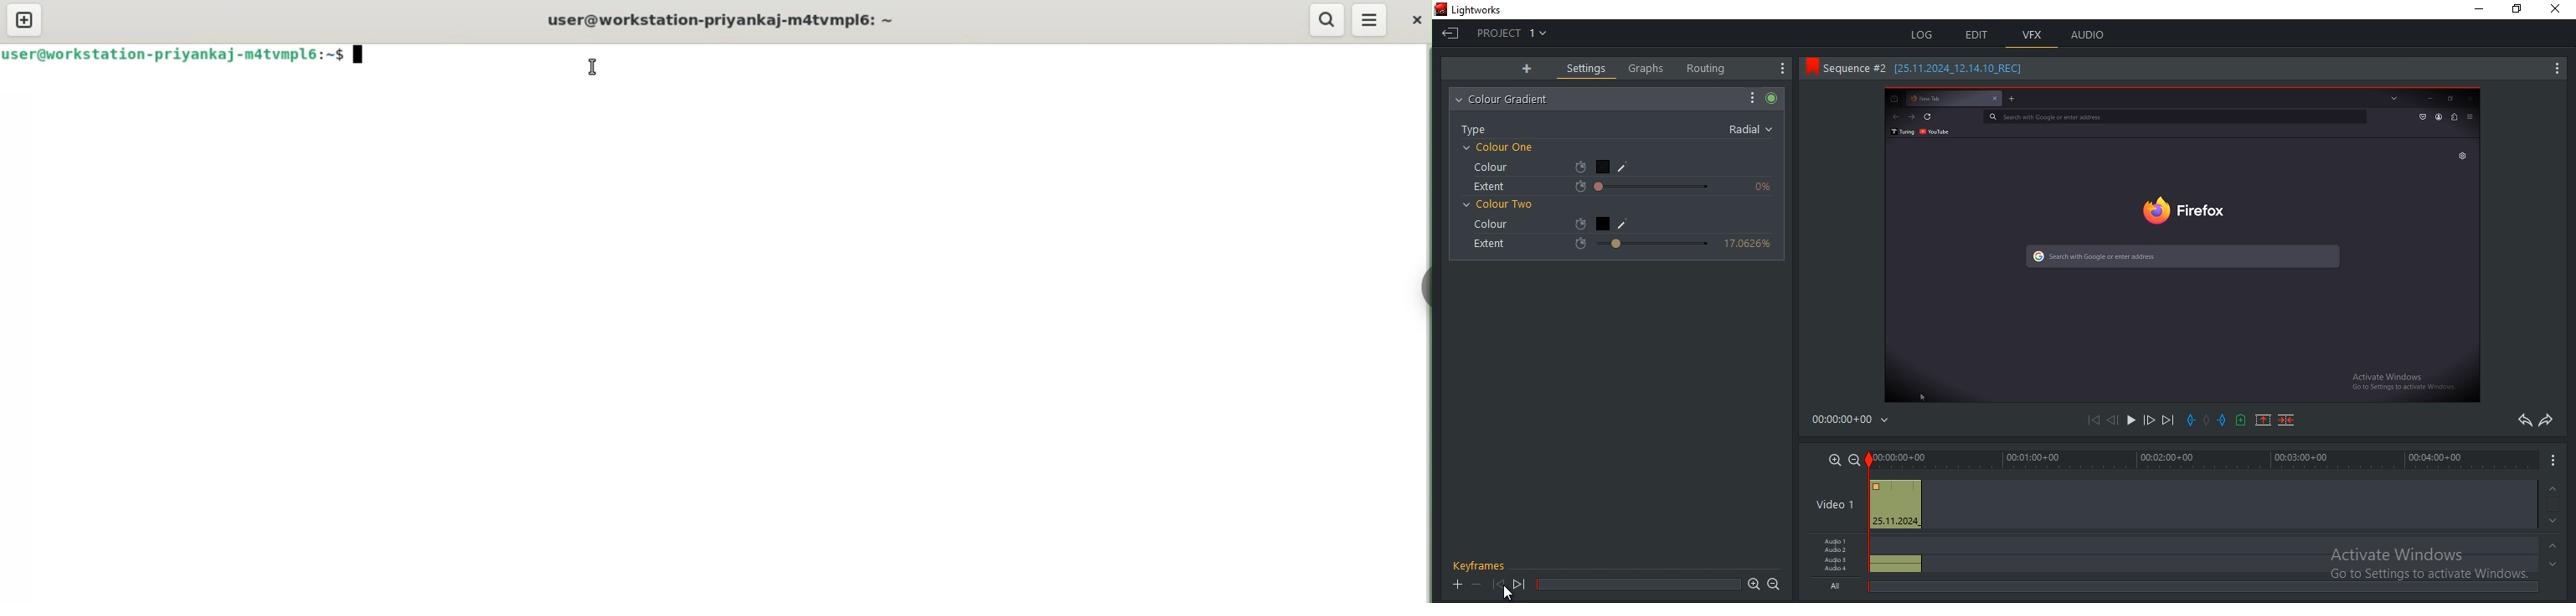 The image size is (2576, 616). Describe the element at coordinates (1774, 97) in the screenshot. I see `Enabled` at that location.